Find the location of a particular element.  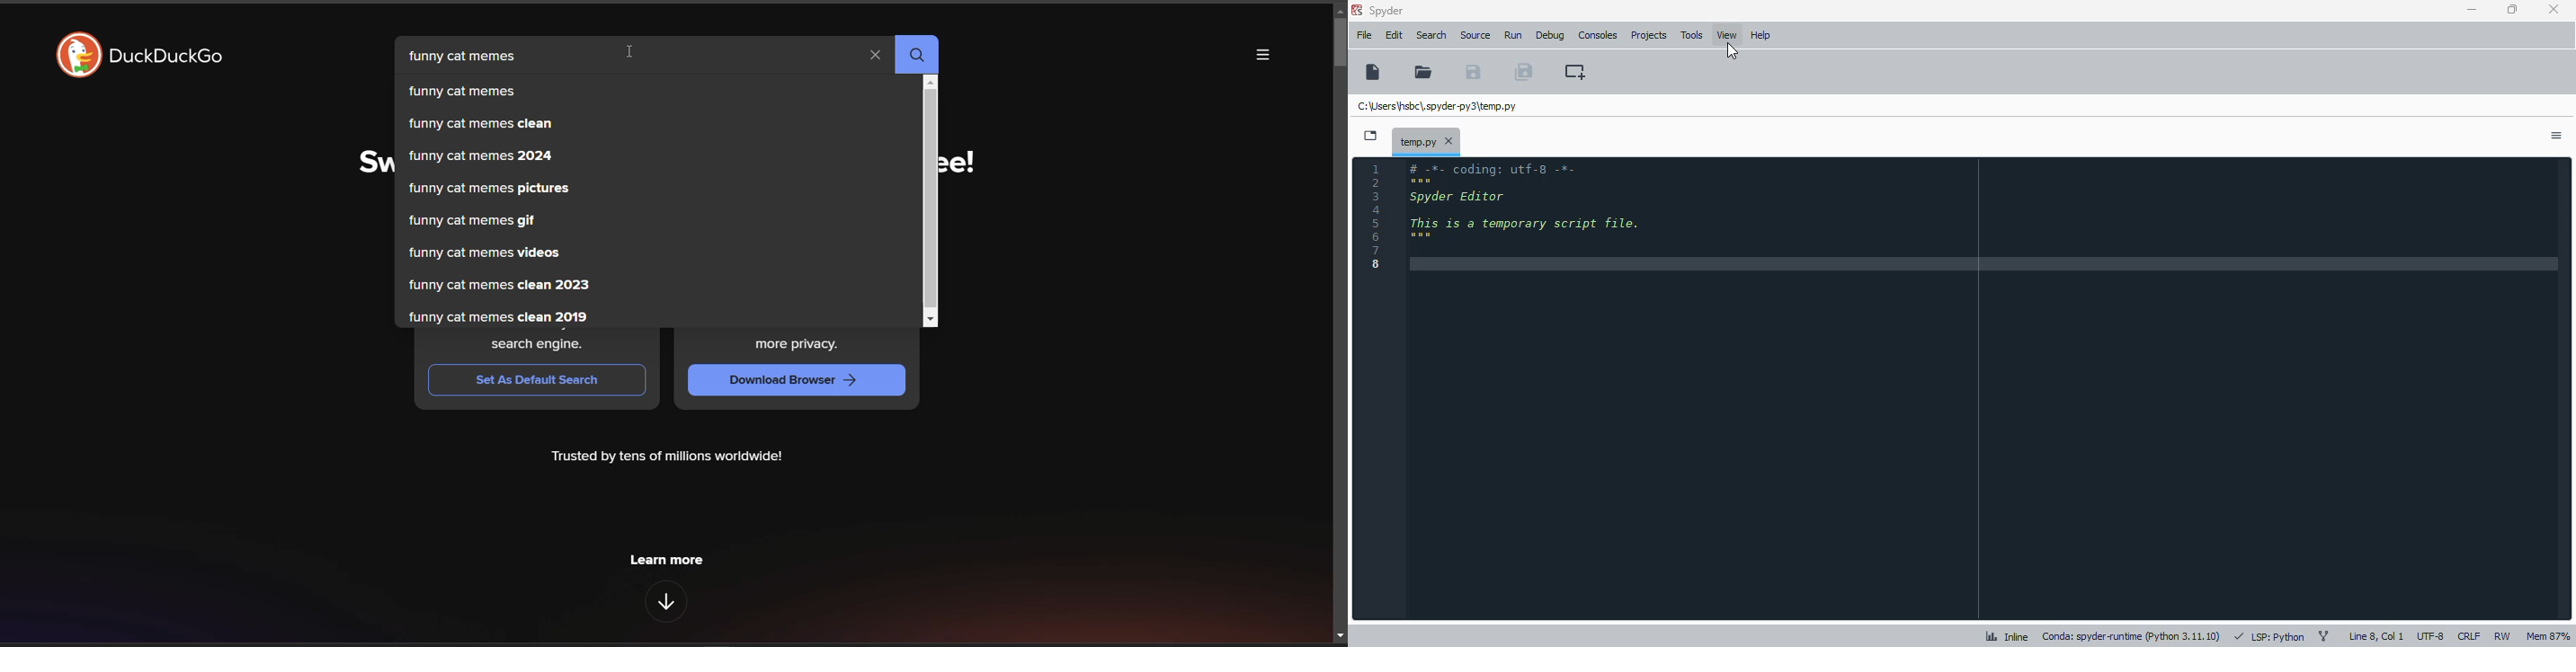

UTF-8 is located at coordinates (2431, 637).